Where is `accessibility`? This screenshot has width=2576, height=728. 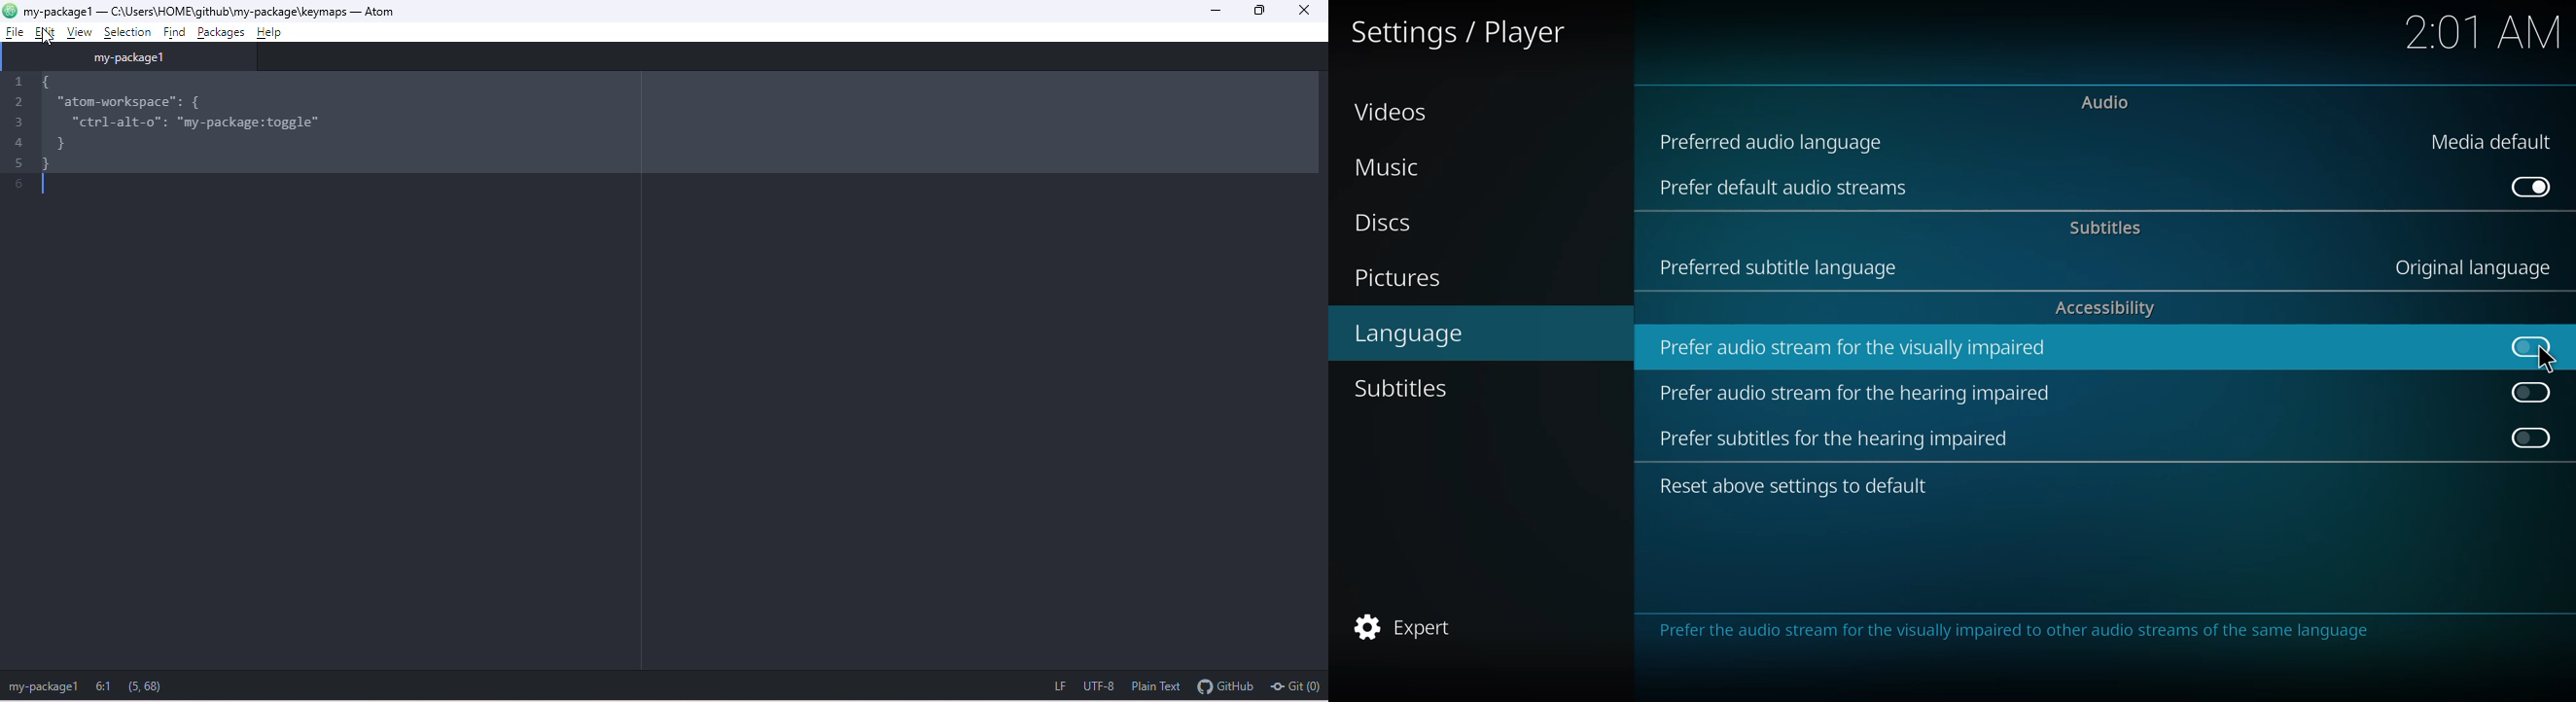 accessibility is located at coordinates (2105, 309).